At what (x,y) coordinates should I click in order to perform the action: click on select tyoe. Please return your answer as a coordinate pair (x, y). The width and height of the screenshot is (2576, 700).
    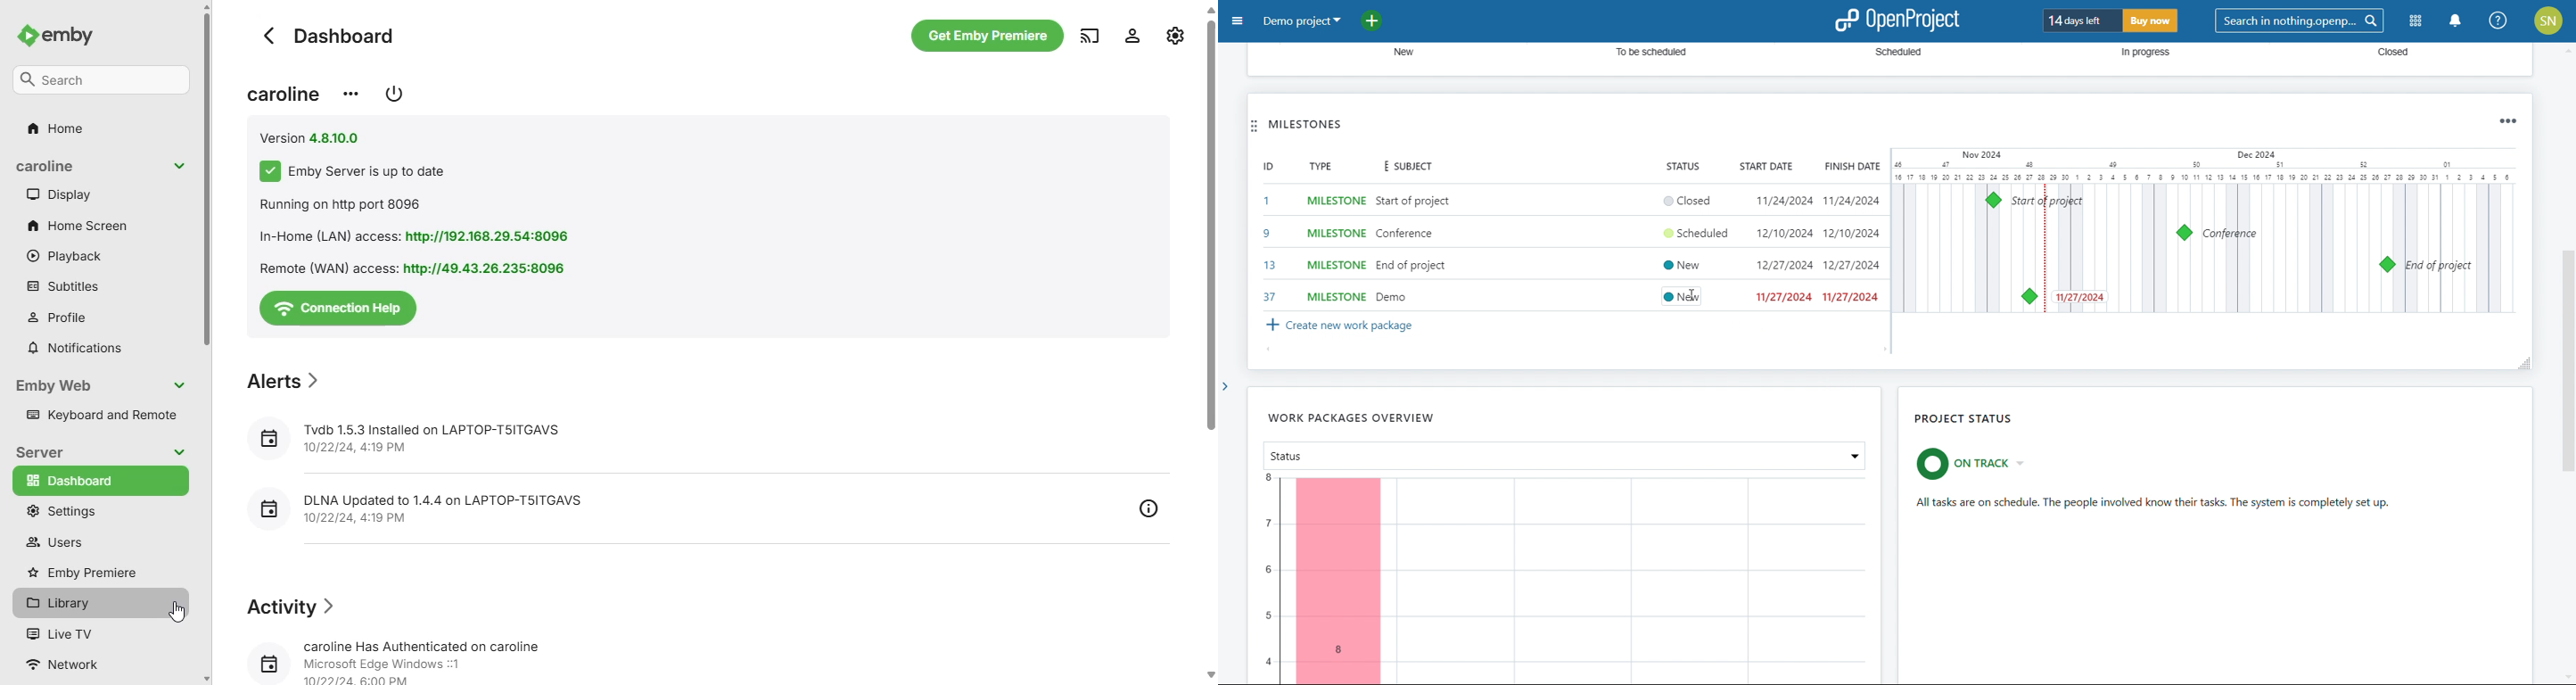
    Looking at the image, I should click on (1337, 249).